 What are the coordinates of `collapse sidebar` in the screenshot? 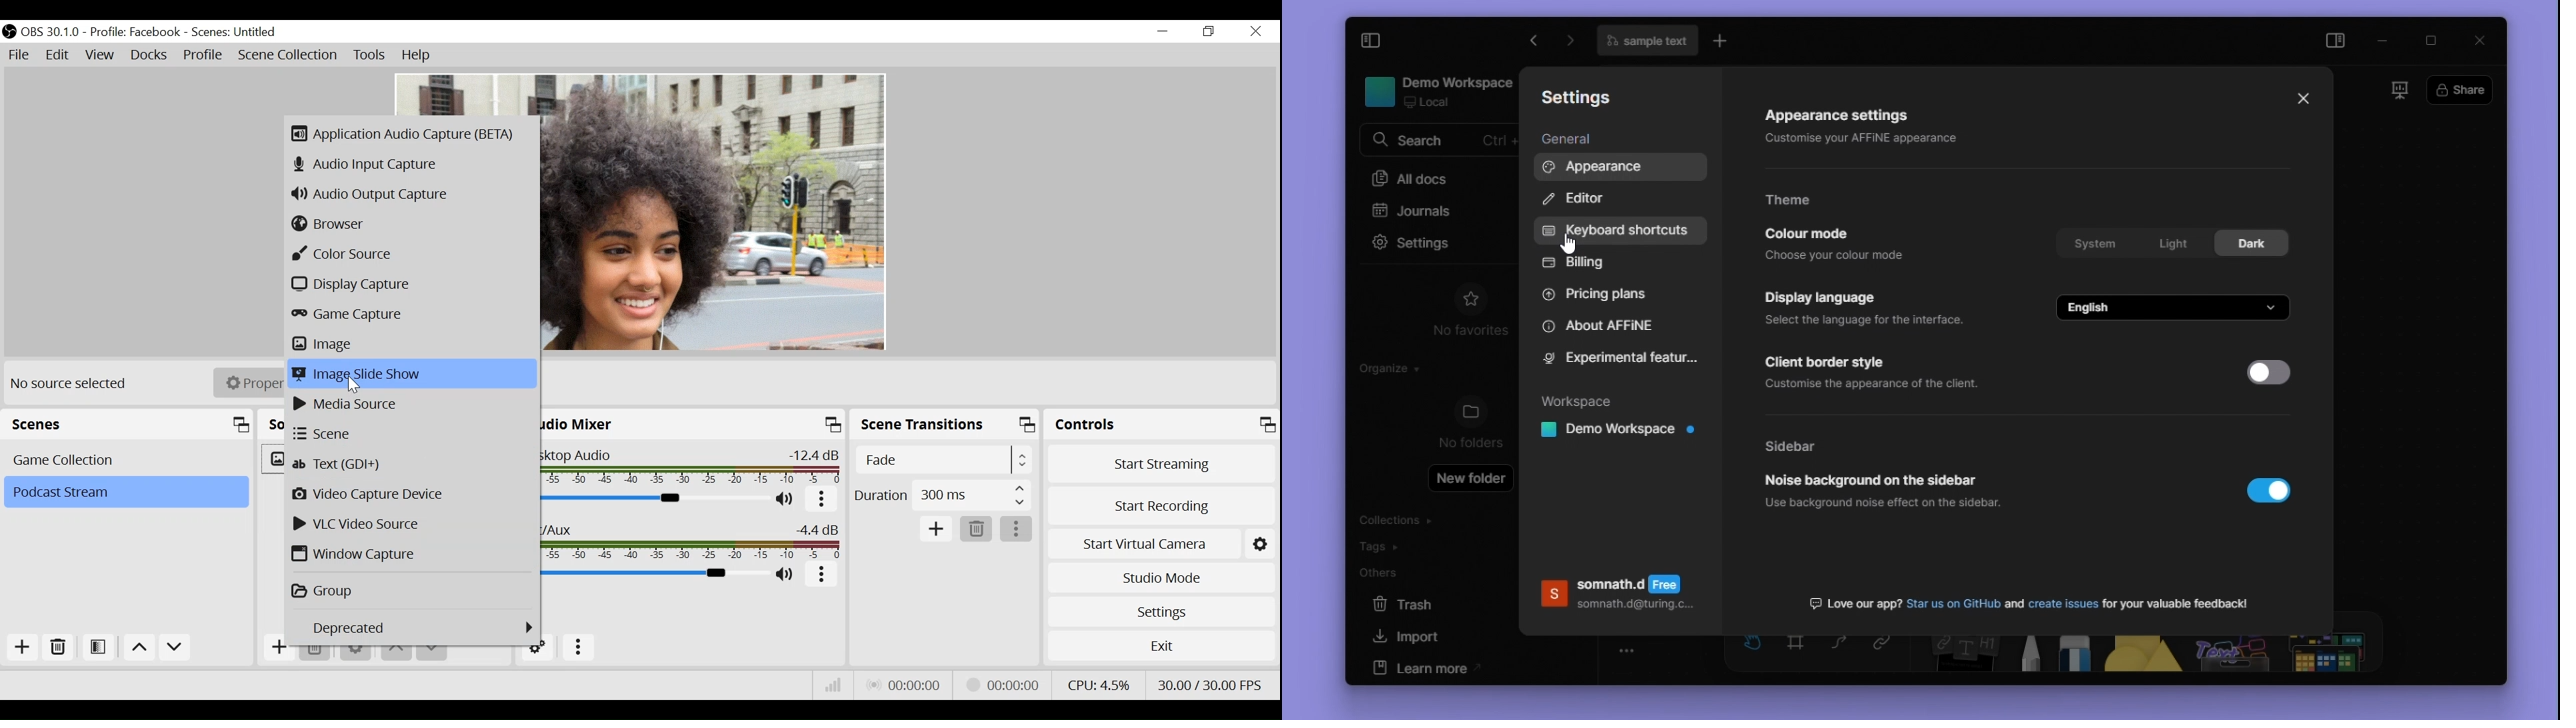 It's located at (1372, 42).